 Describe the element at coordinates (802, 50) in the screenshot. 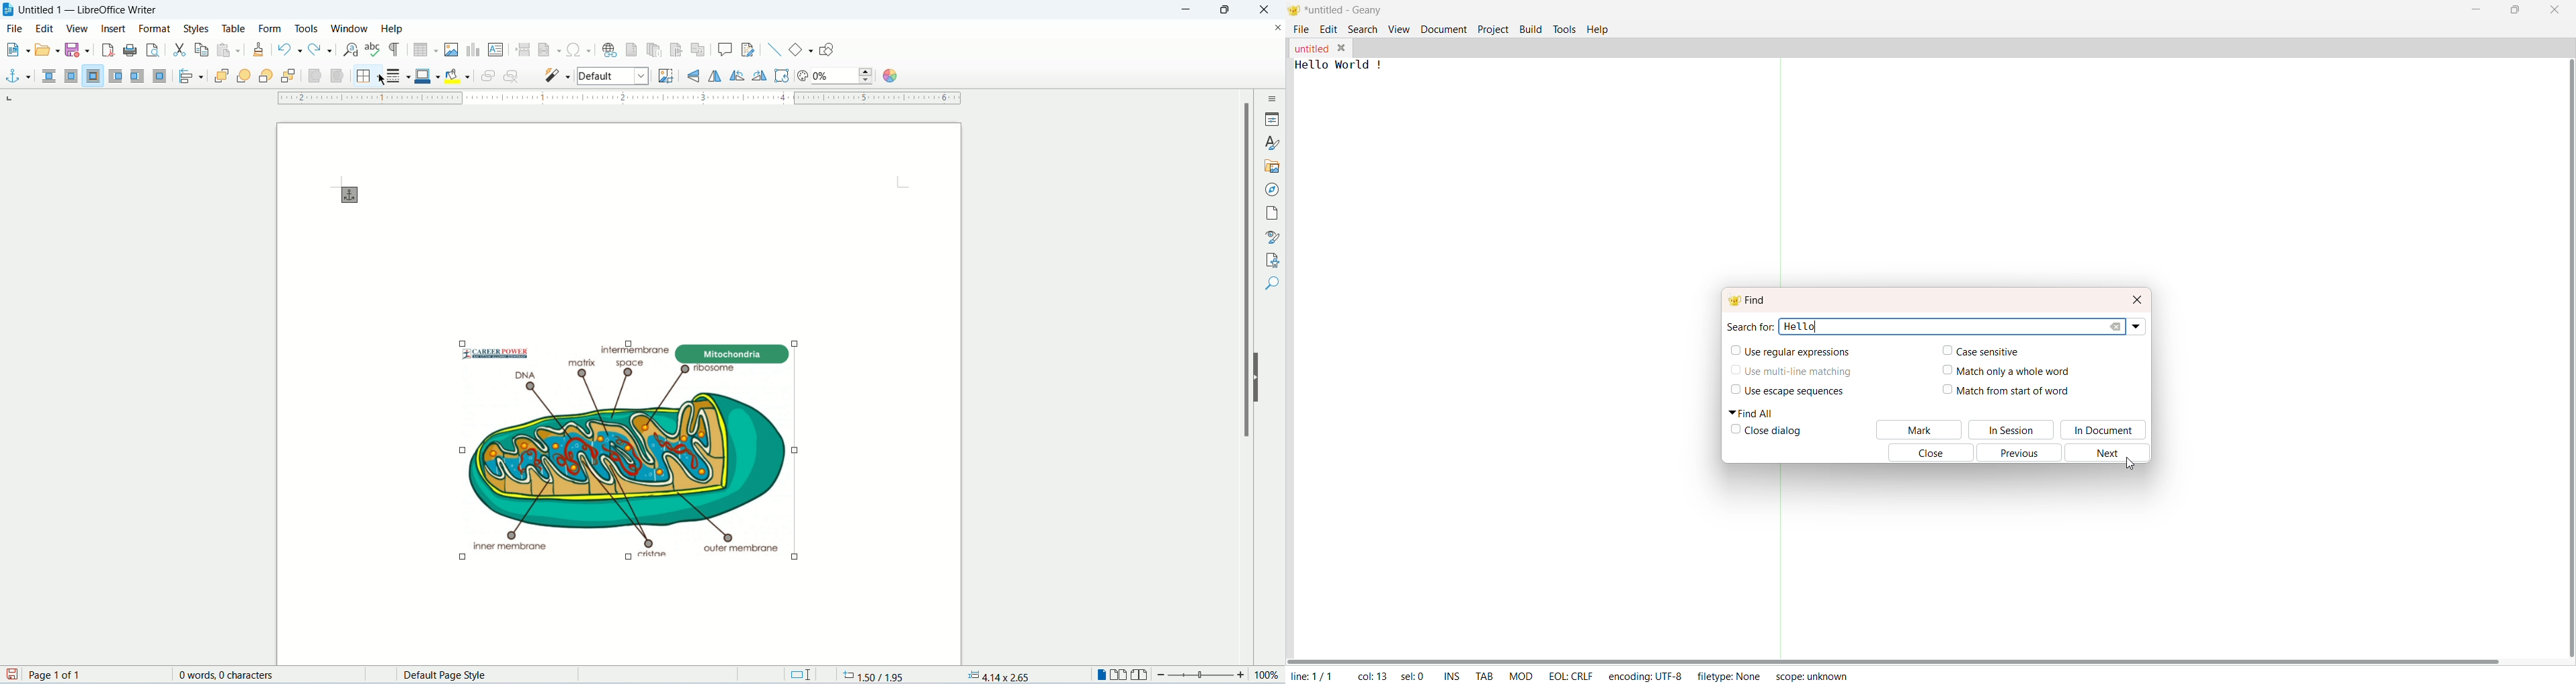

I see `basic shapes` at that location.